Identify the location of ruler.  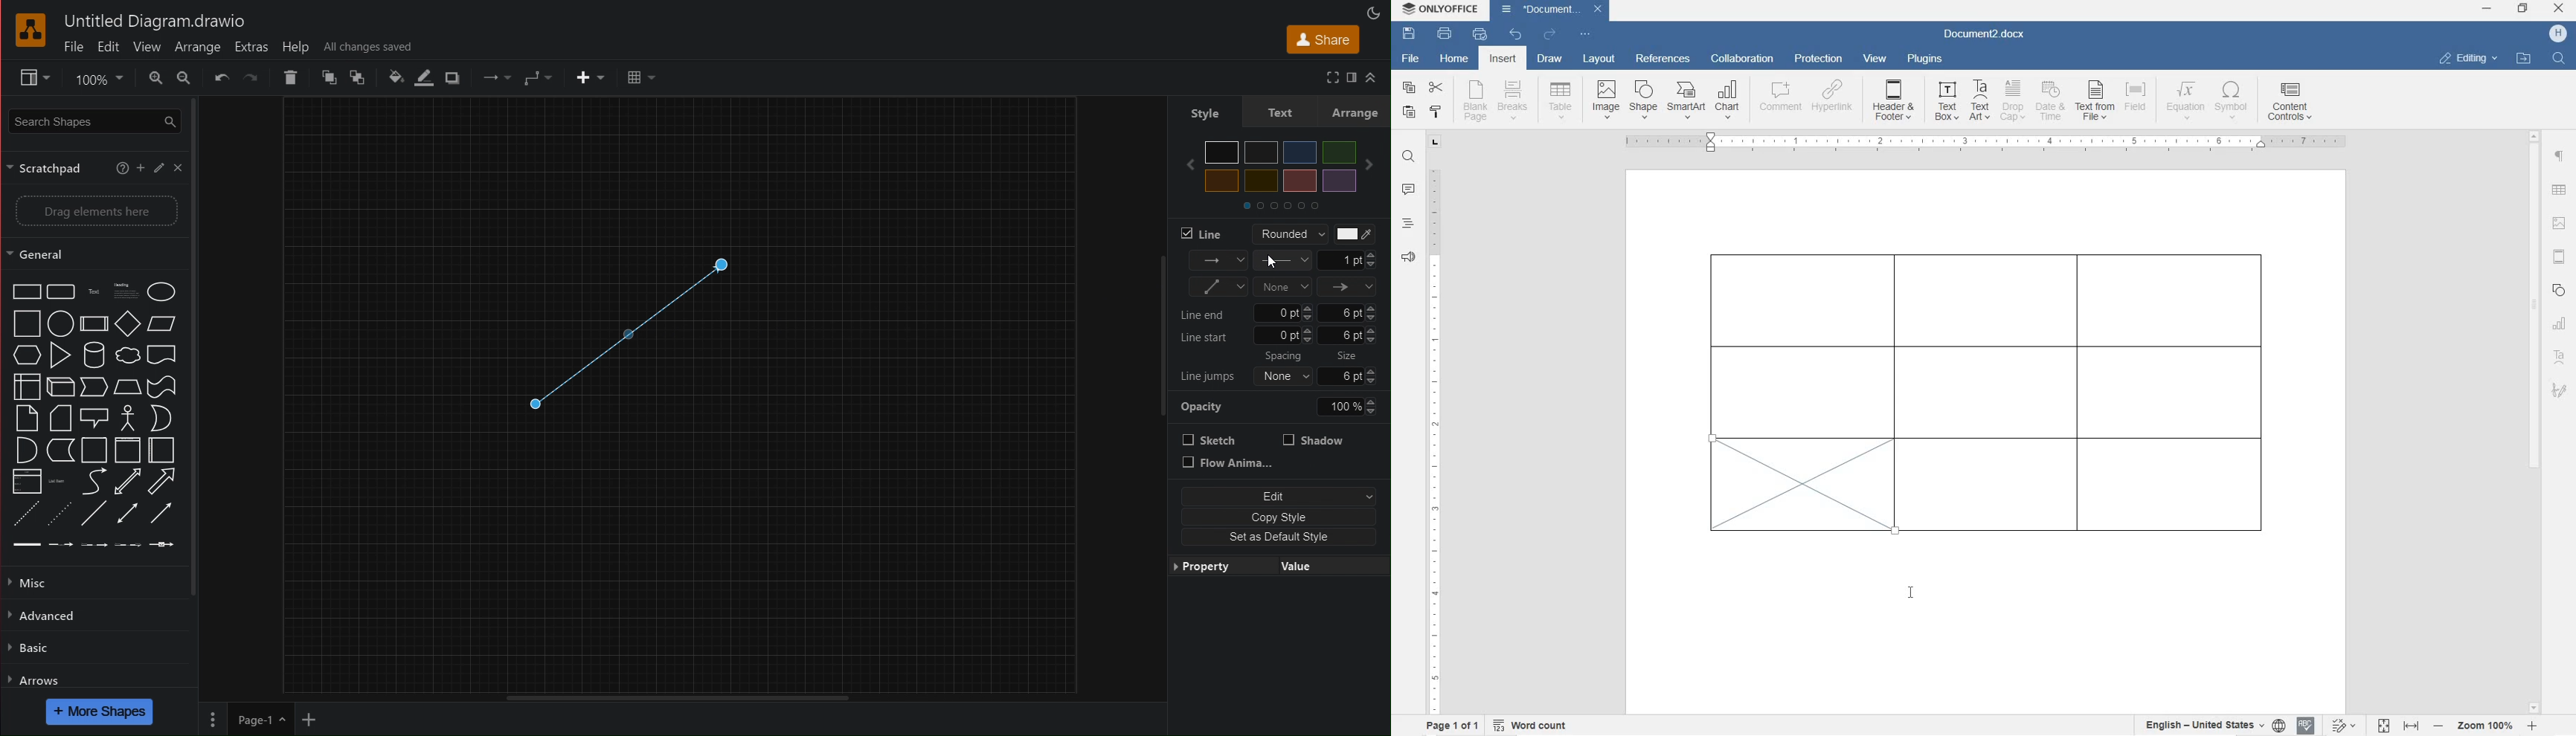
(1434, 436).